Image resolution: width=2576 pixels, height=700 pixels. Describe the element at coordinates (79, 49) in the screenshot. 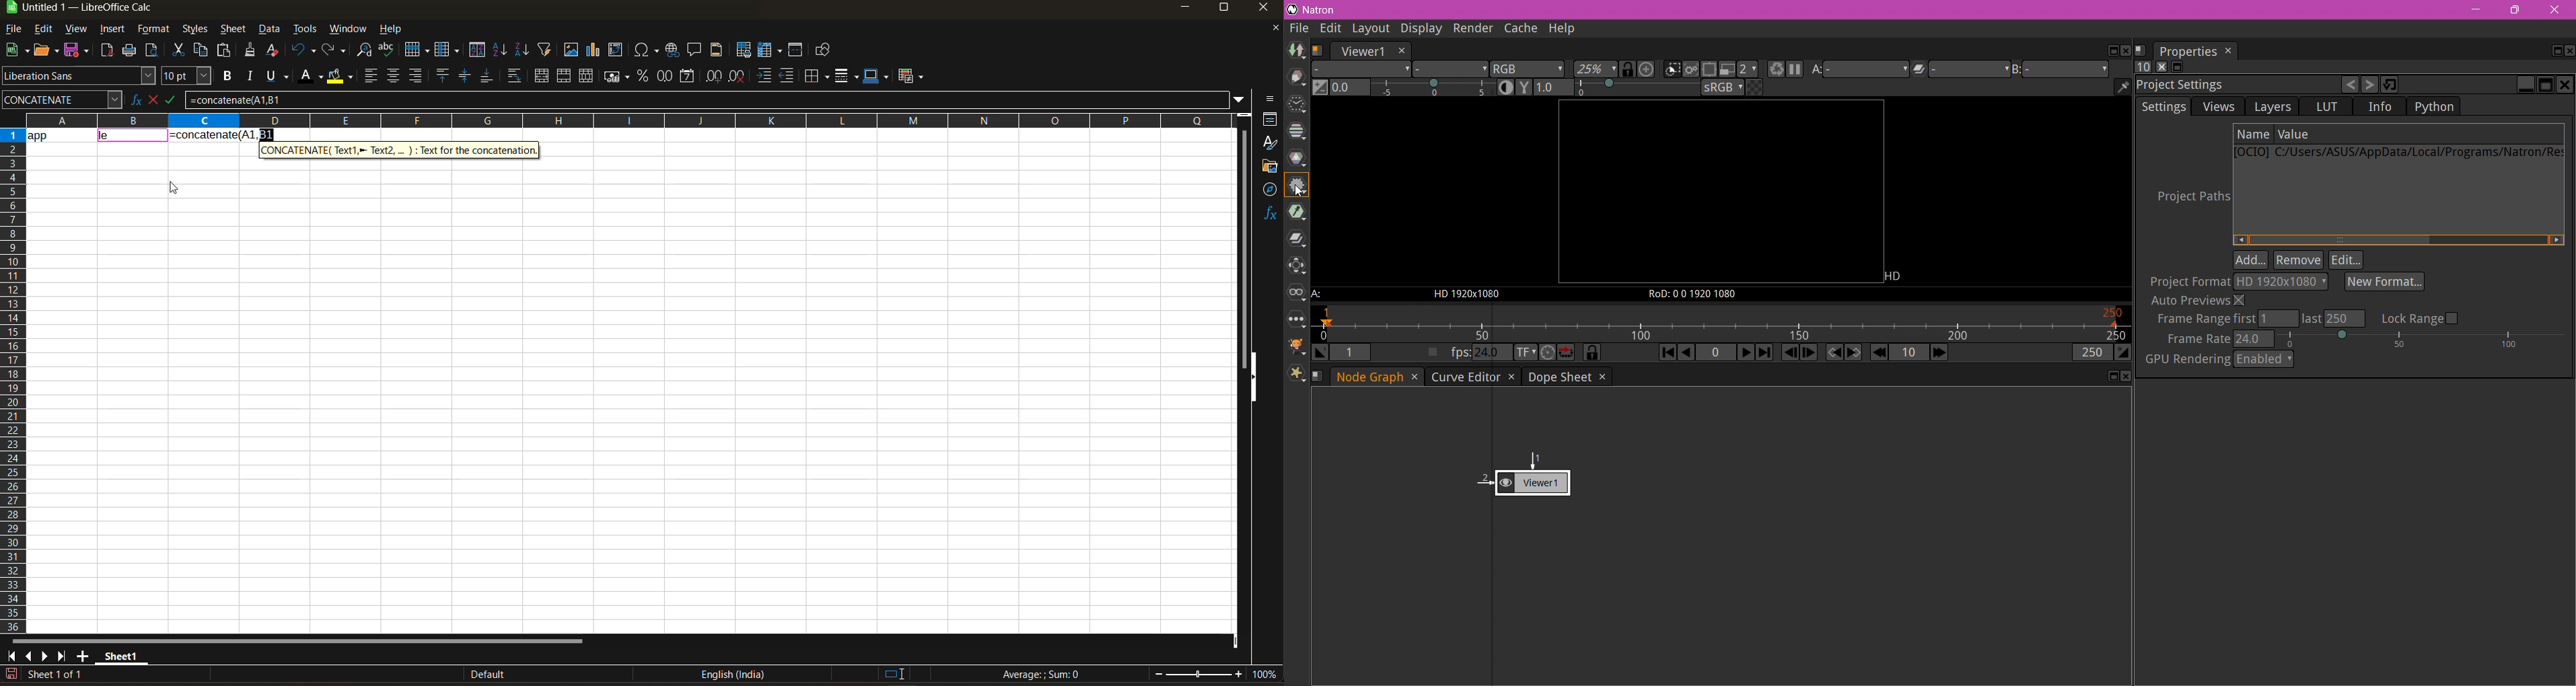

I see `save` at that location.